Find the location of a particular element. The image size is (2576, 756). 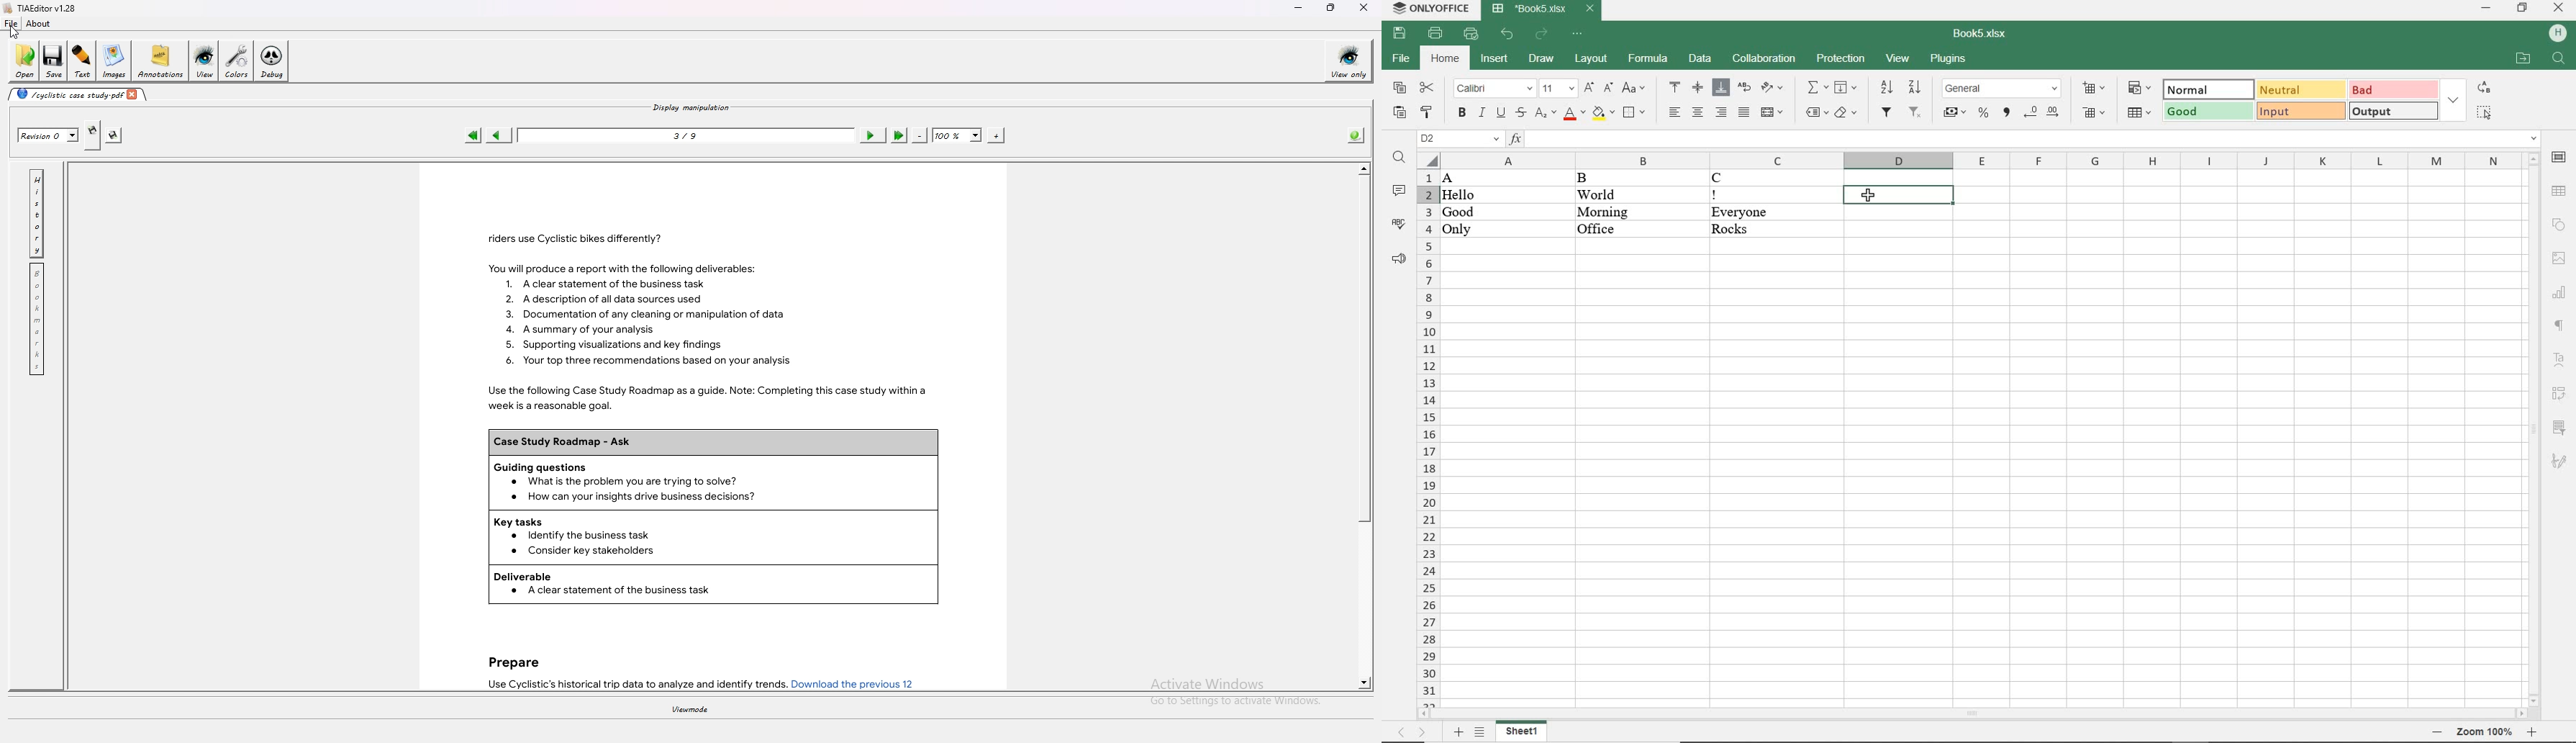

HP is located at coordinates (2558, 34).